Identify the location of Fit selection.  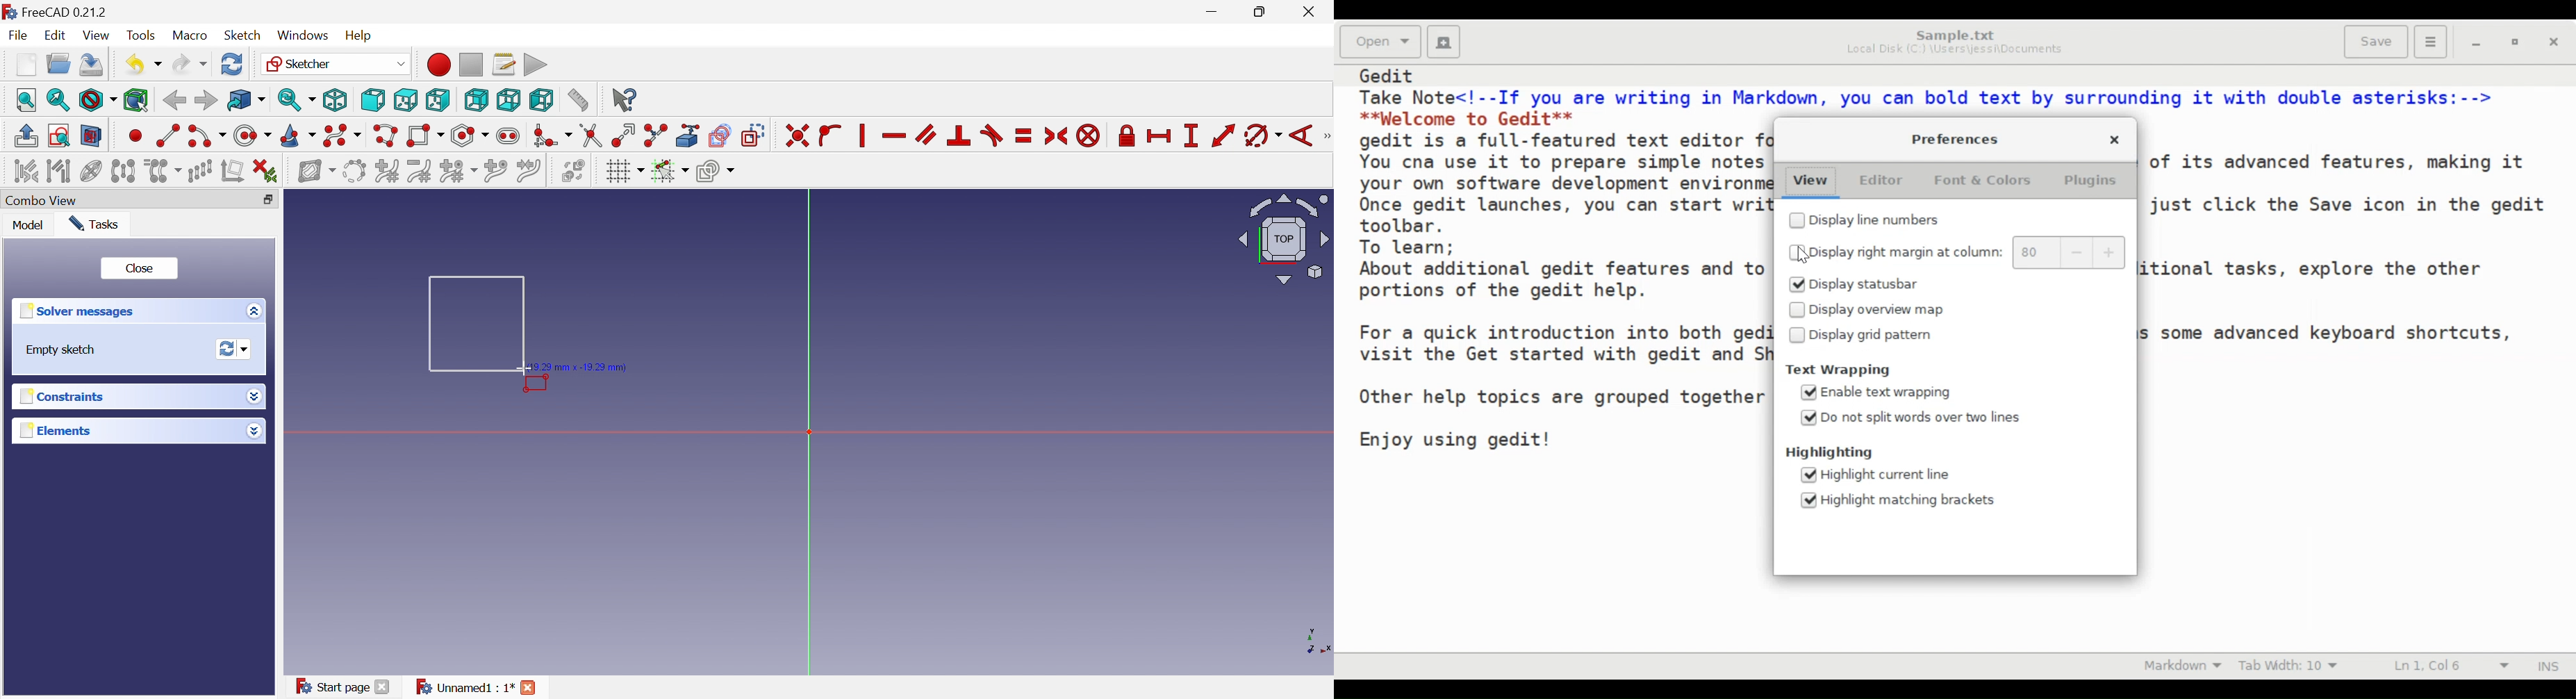
(56, 100).